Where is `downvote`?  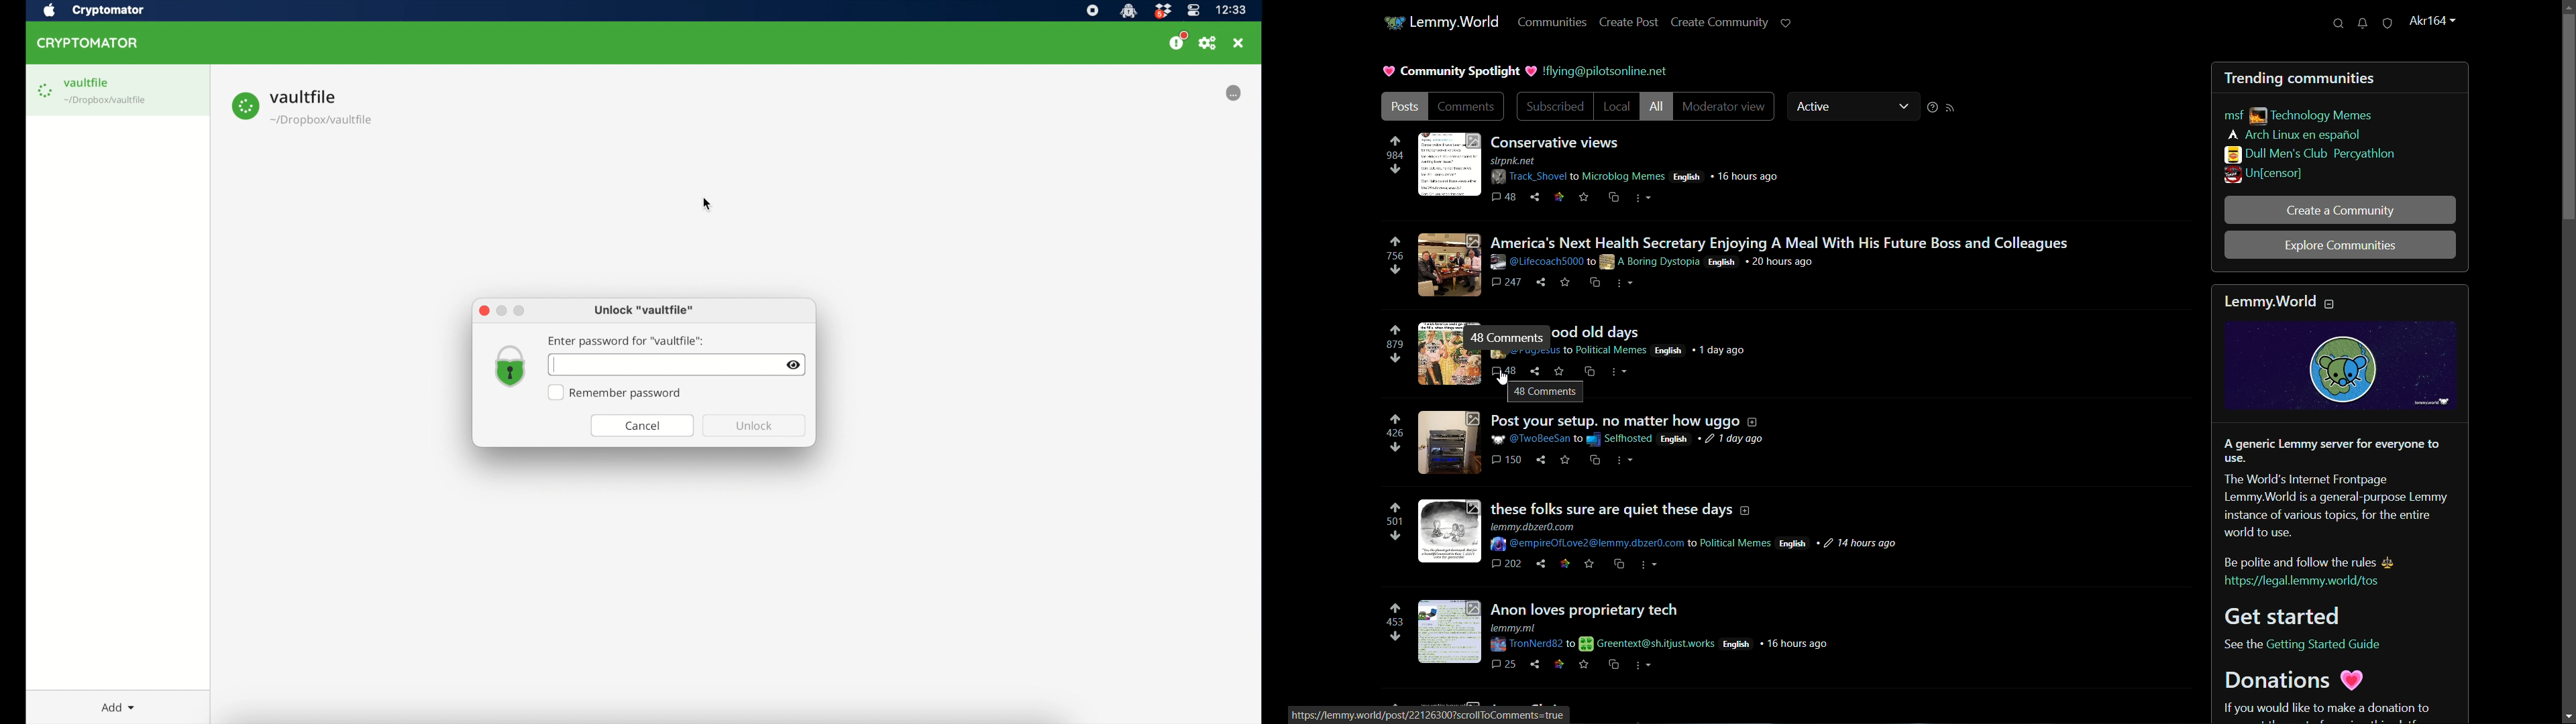
downvote is located at coordinates (1395, 538).